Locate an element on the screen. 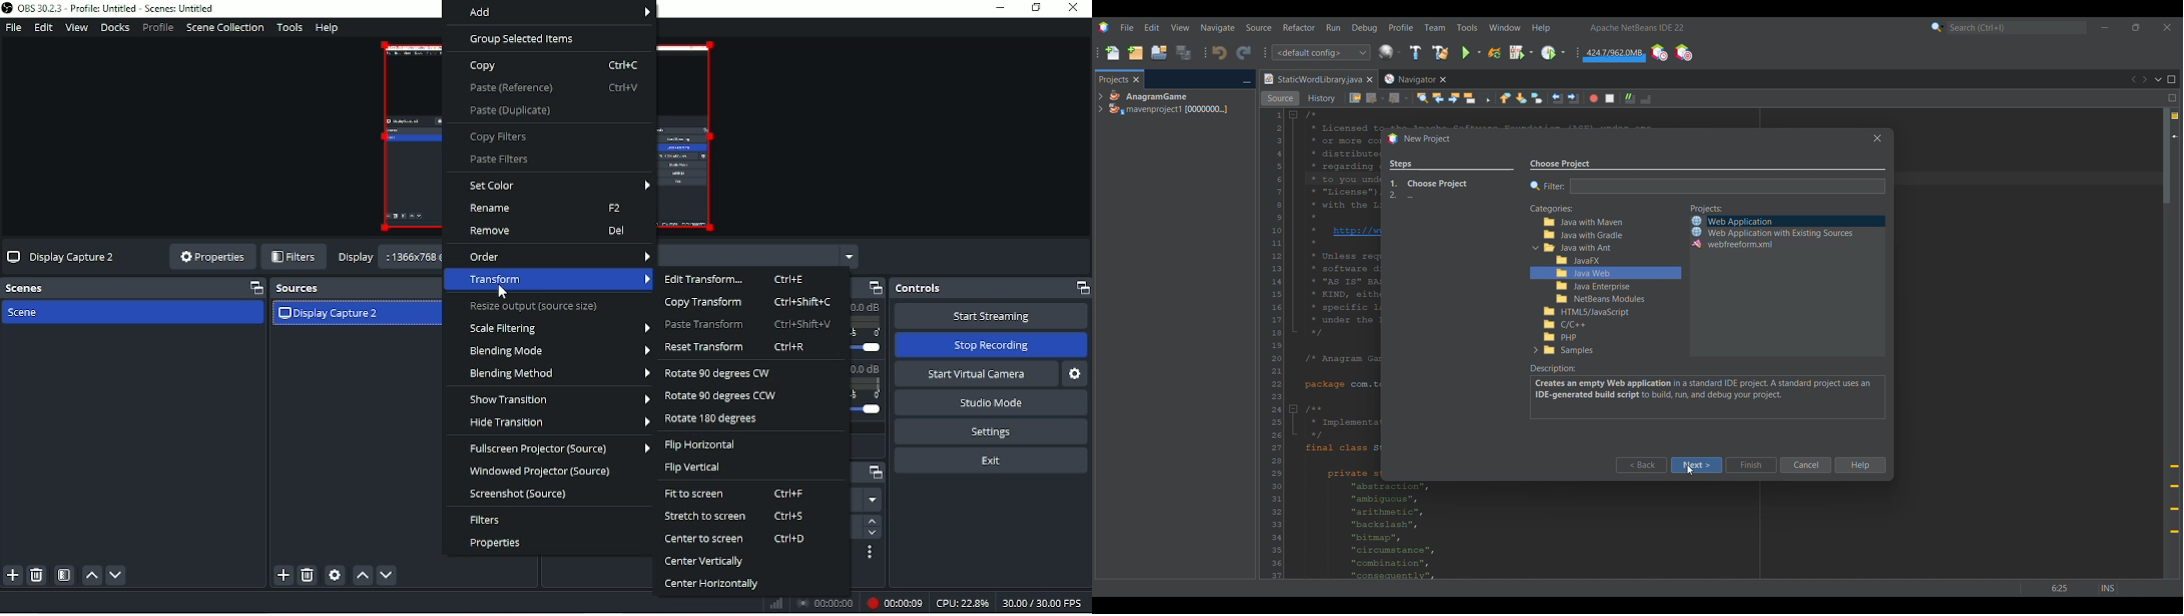  : 1366x768 @ 0,0 (Primary Monitor) is located at coordinates (413, 258).